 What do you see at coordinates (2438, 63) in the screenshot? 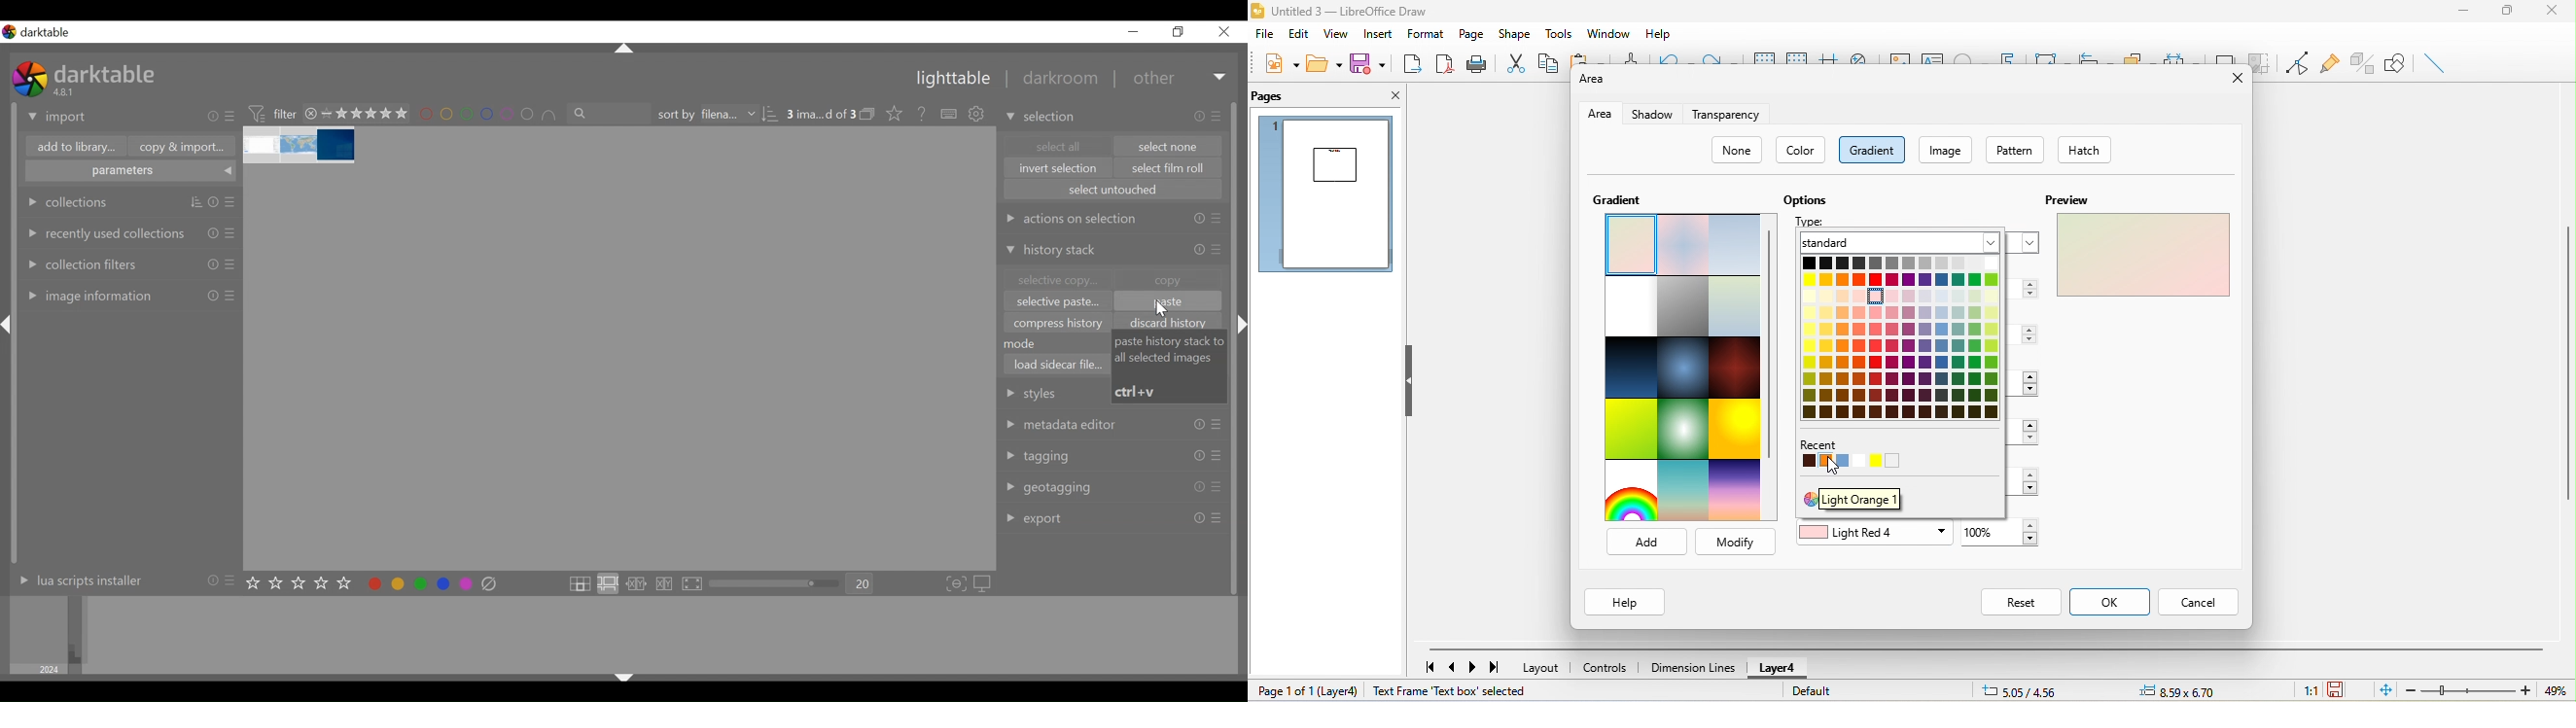
I see `insert line` at bounding box center [2438, 63].